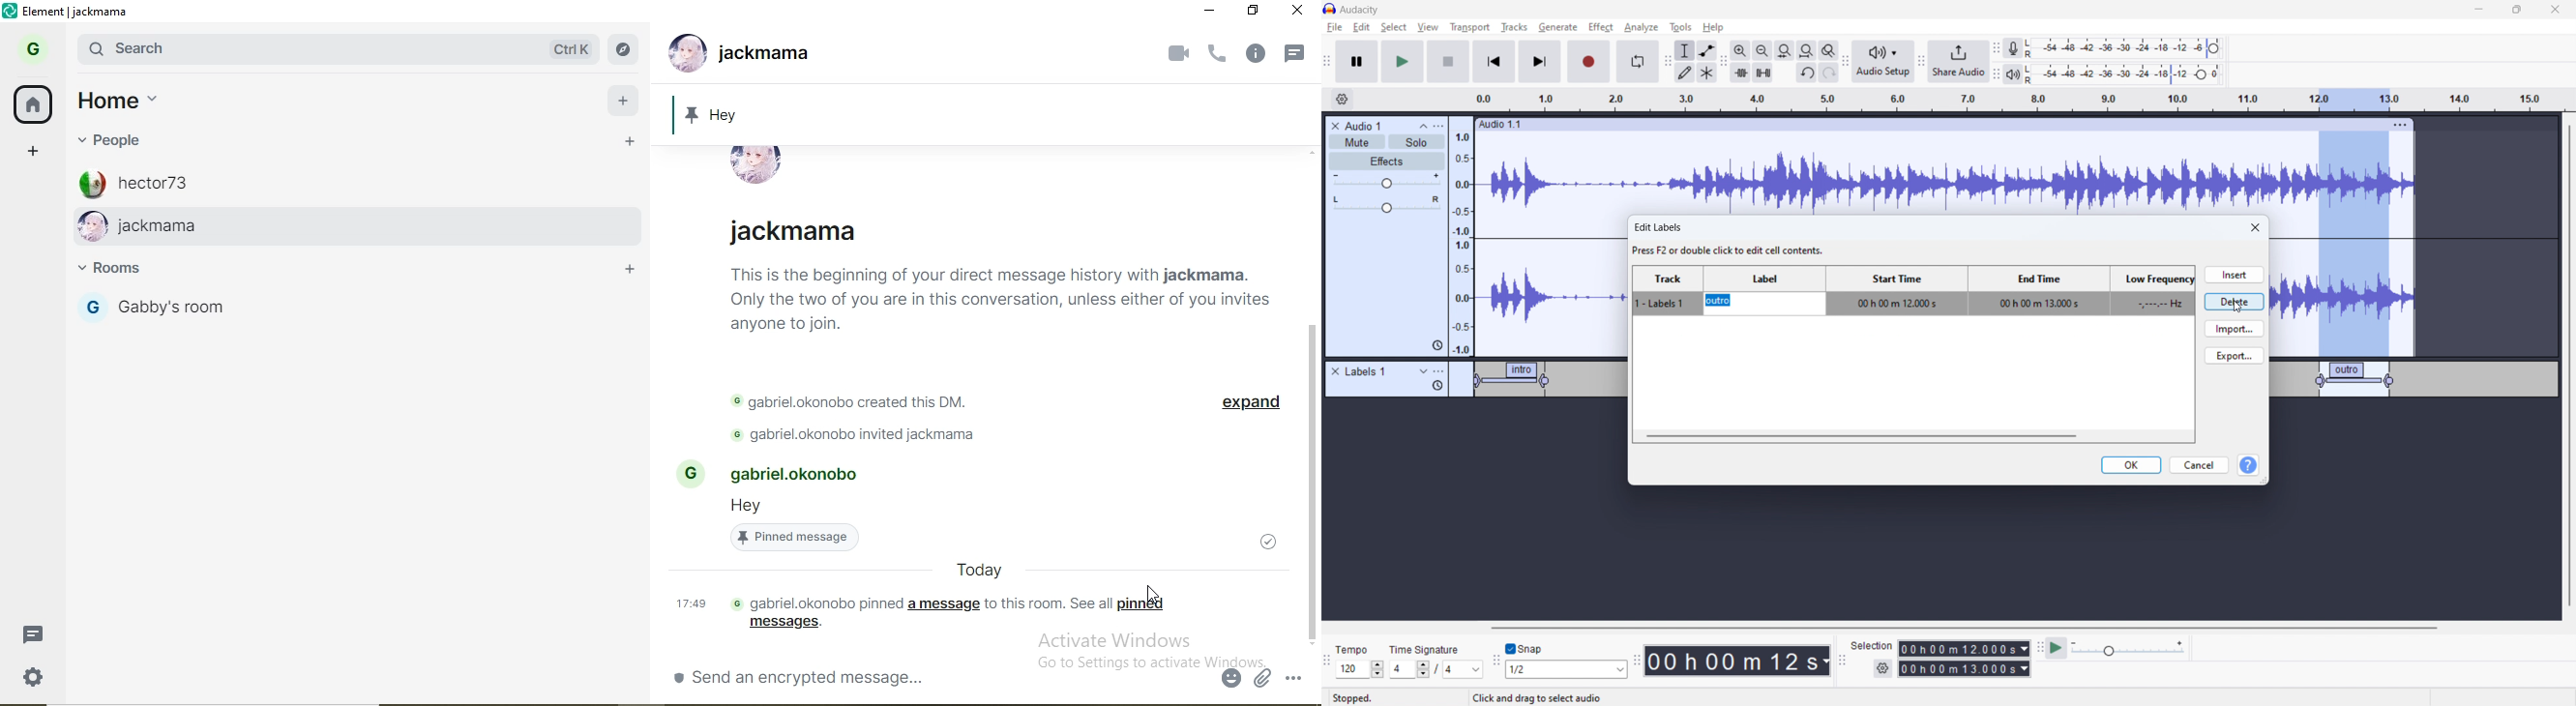 The height and width of the screenshot is (728, 2576). What do you see at coordinates (1299, 53) in the screenshot?
I see `` at bounding box center [1299, 53].